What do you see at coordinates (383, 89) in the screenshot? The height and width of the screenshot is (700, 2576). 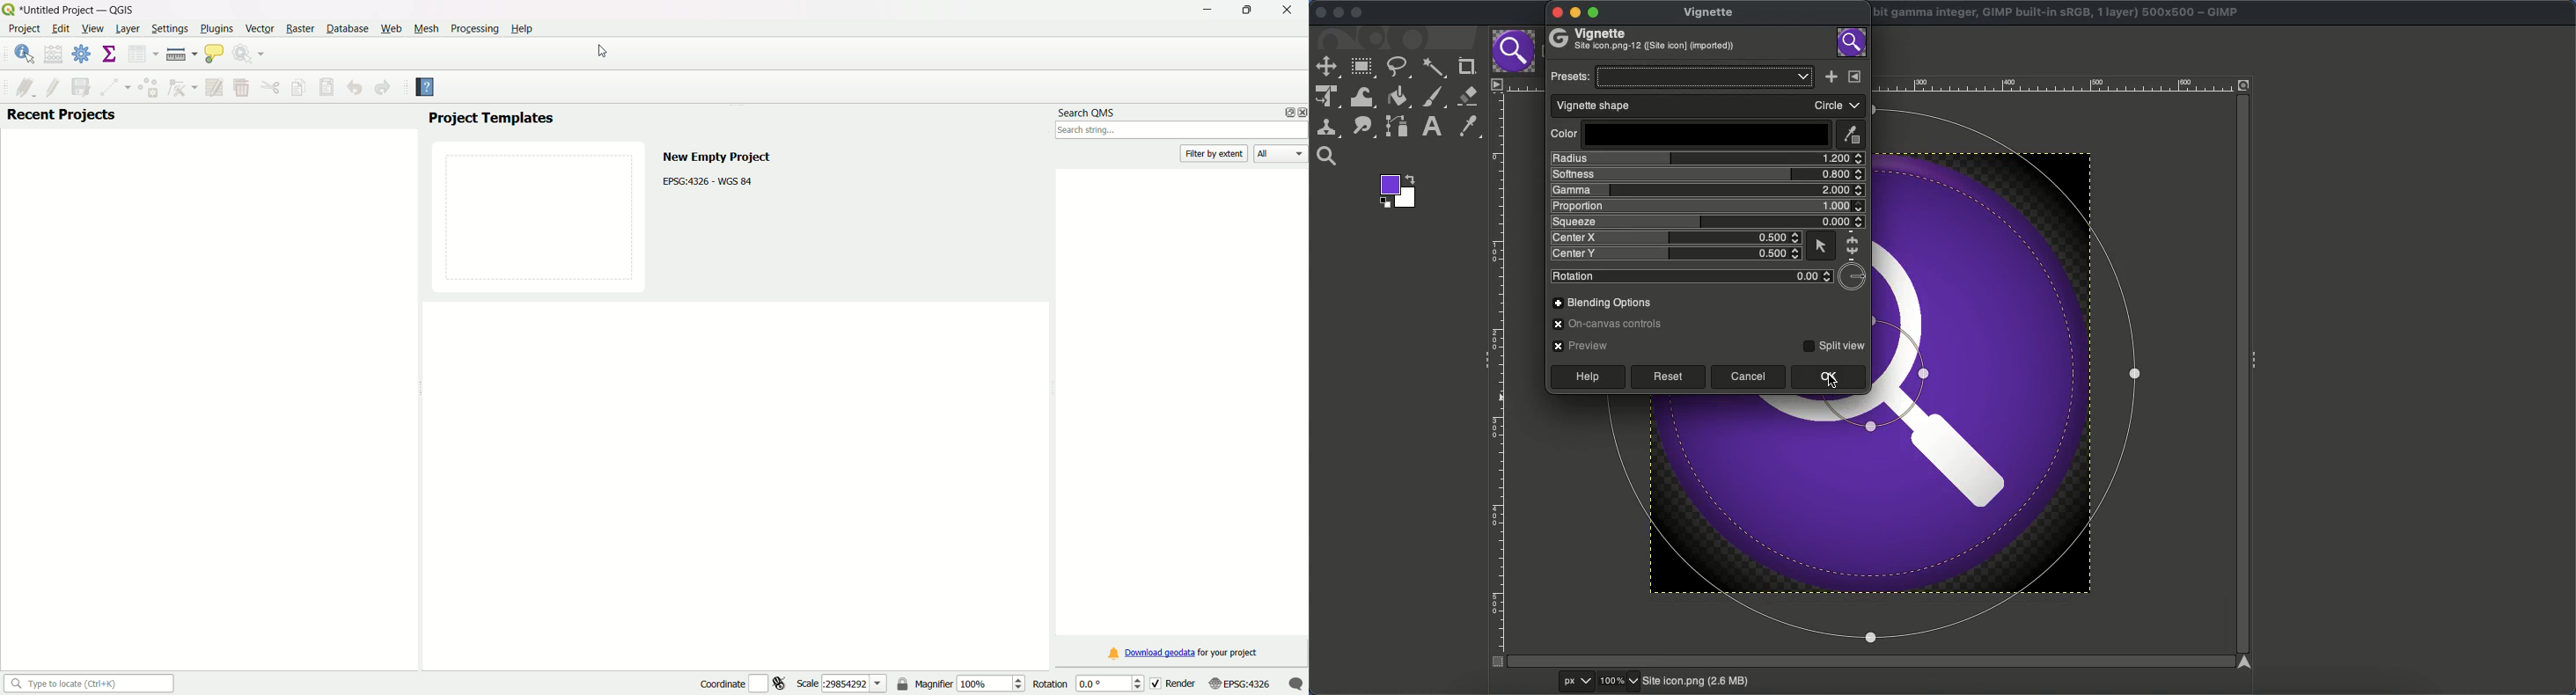 I see `redo` at bounding box center [383, 89].